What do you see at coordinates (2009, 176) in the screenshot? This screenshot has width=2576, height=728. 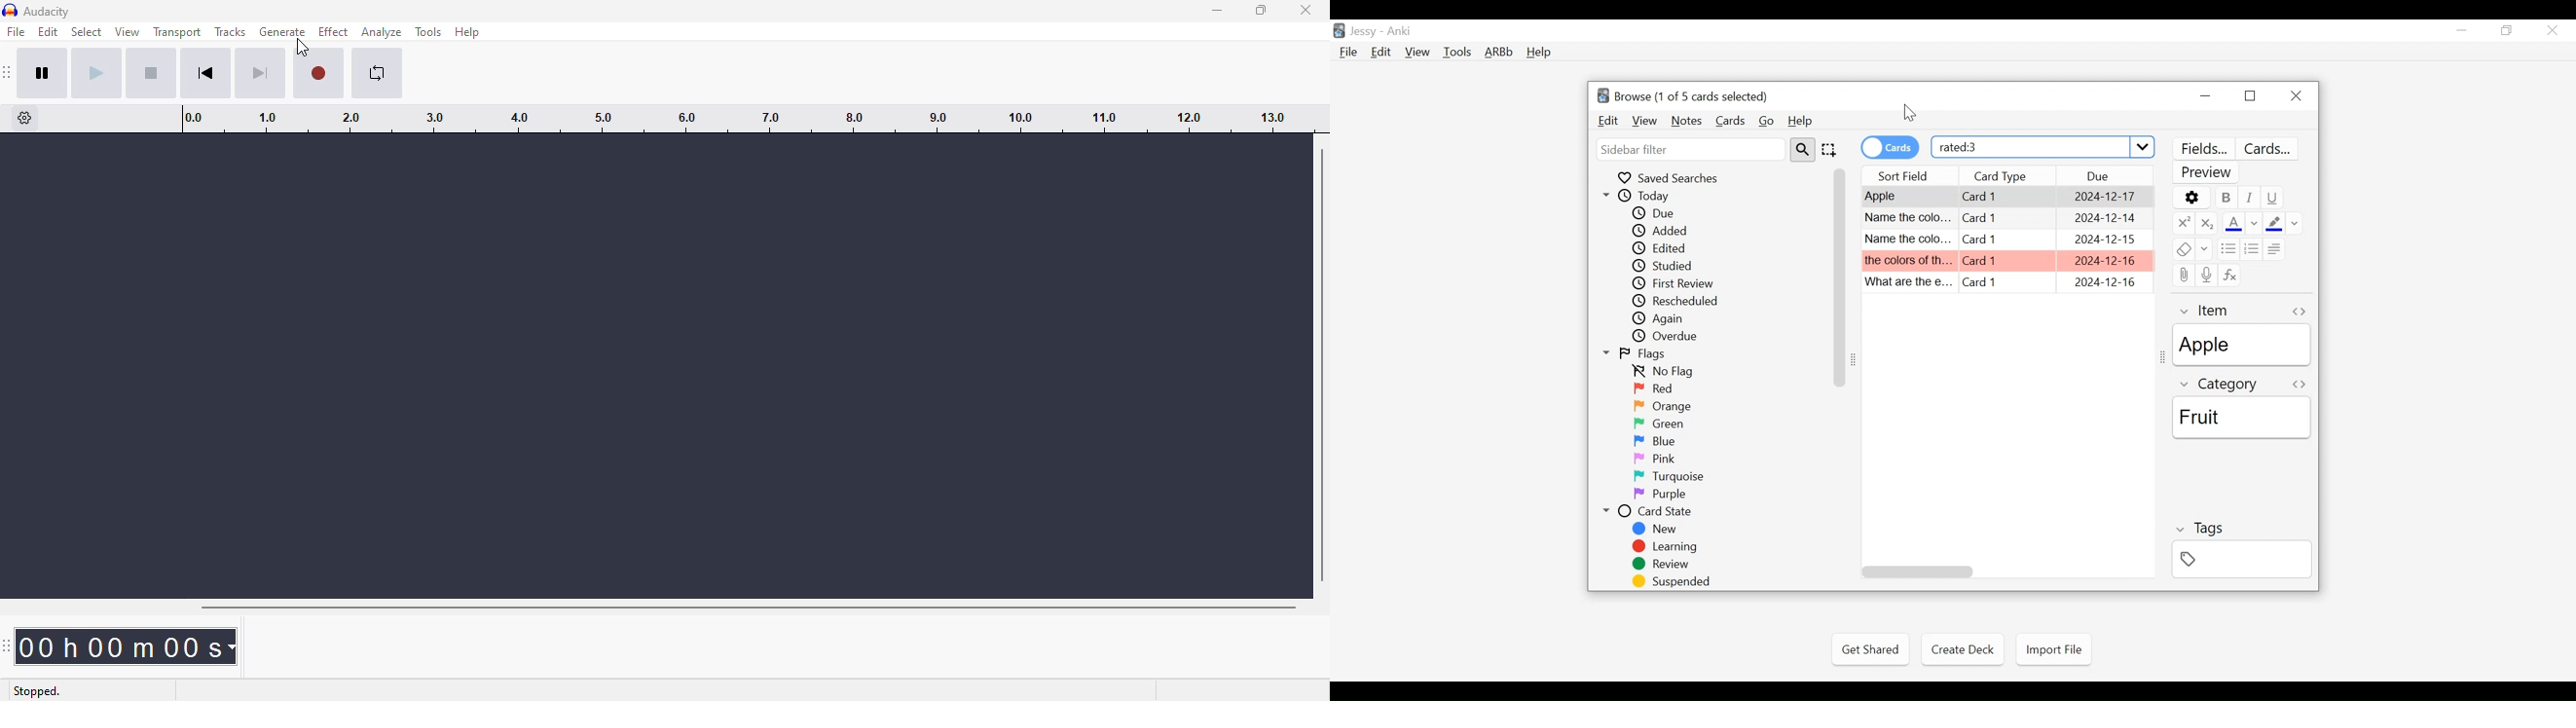 I see `Card Type` at bounding box center [2009, 176].